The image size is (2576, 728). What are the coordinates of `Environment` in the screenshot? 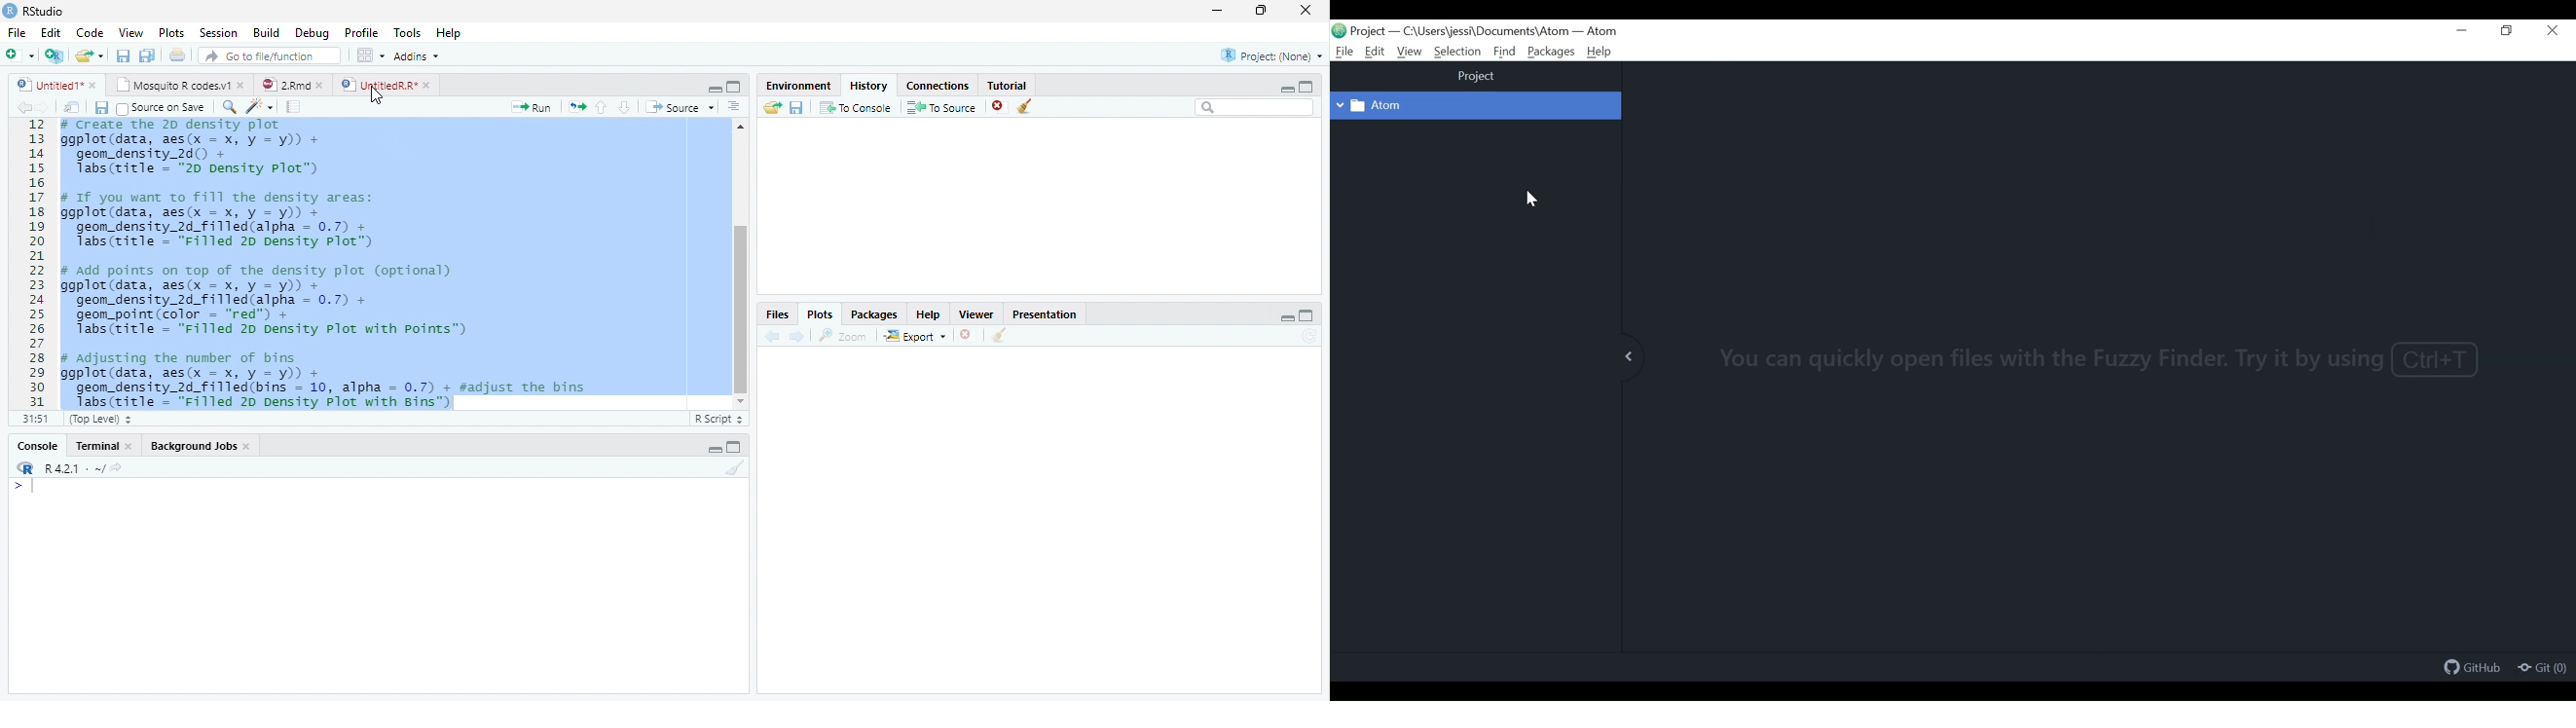 It's located at (796, 86).